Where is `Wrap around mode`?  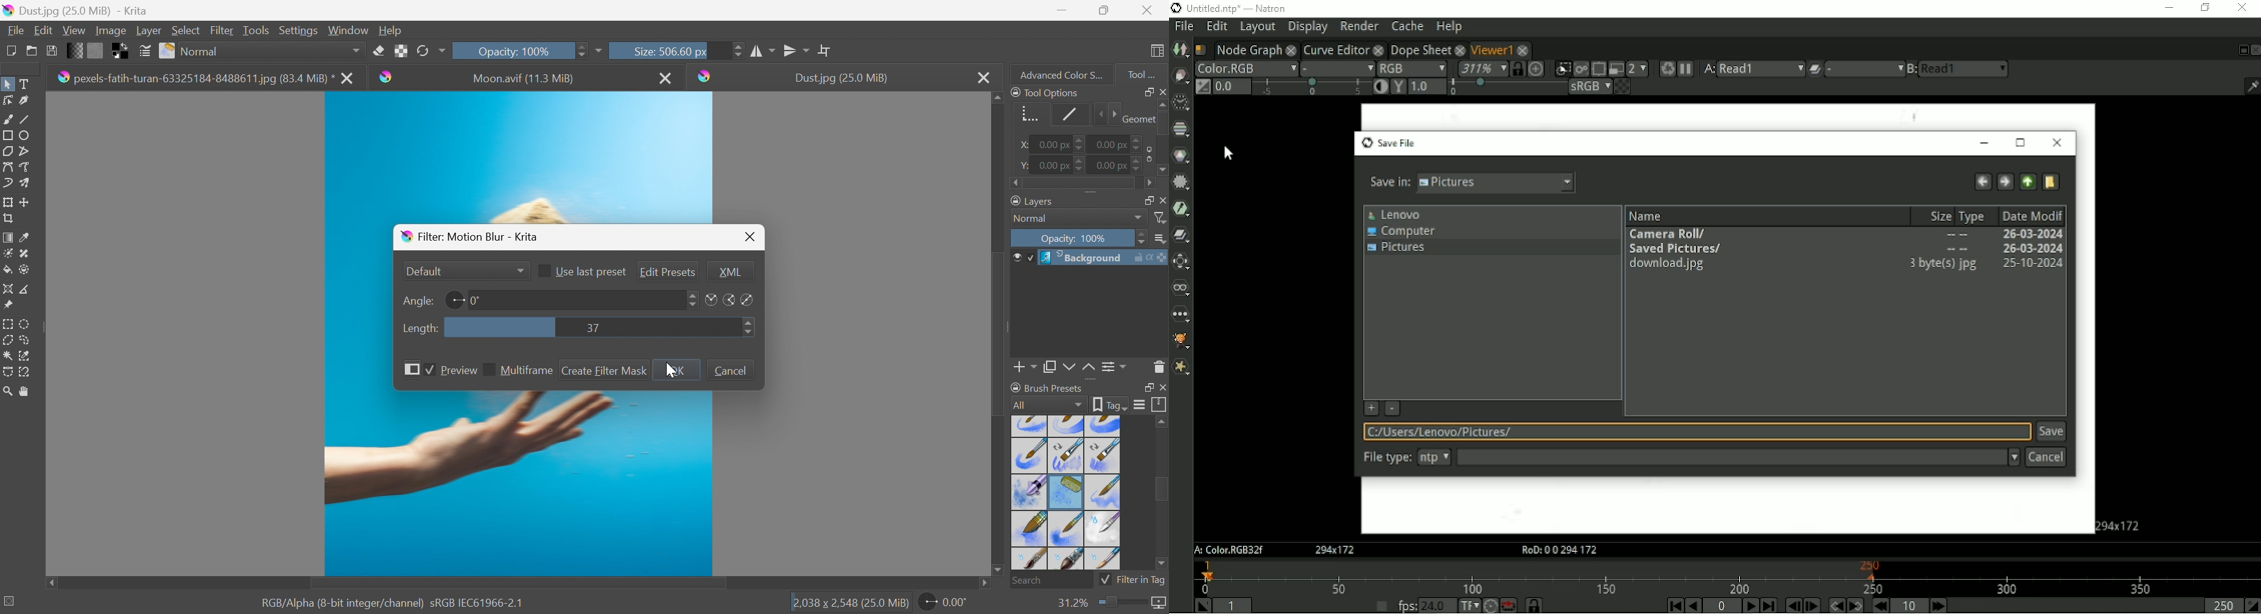 Wrap around mode is located at coordinates (827, 50).